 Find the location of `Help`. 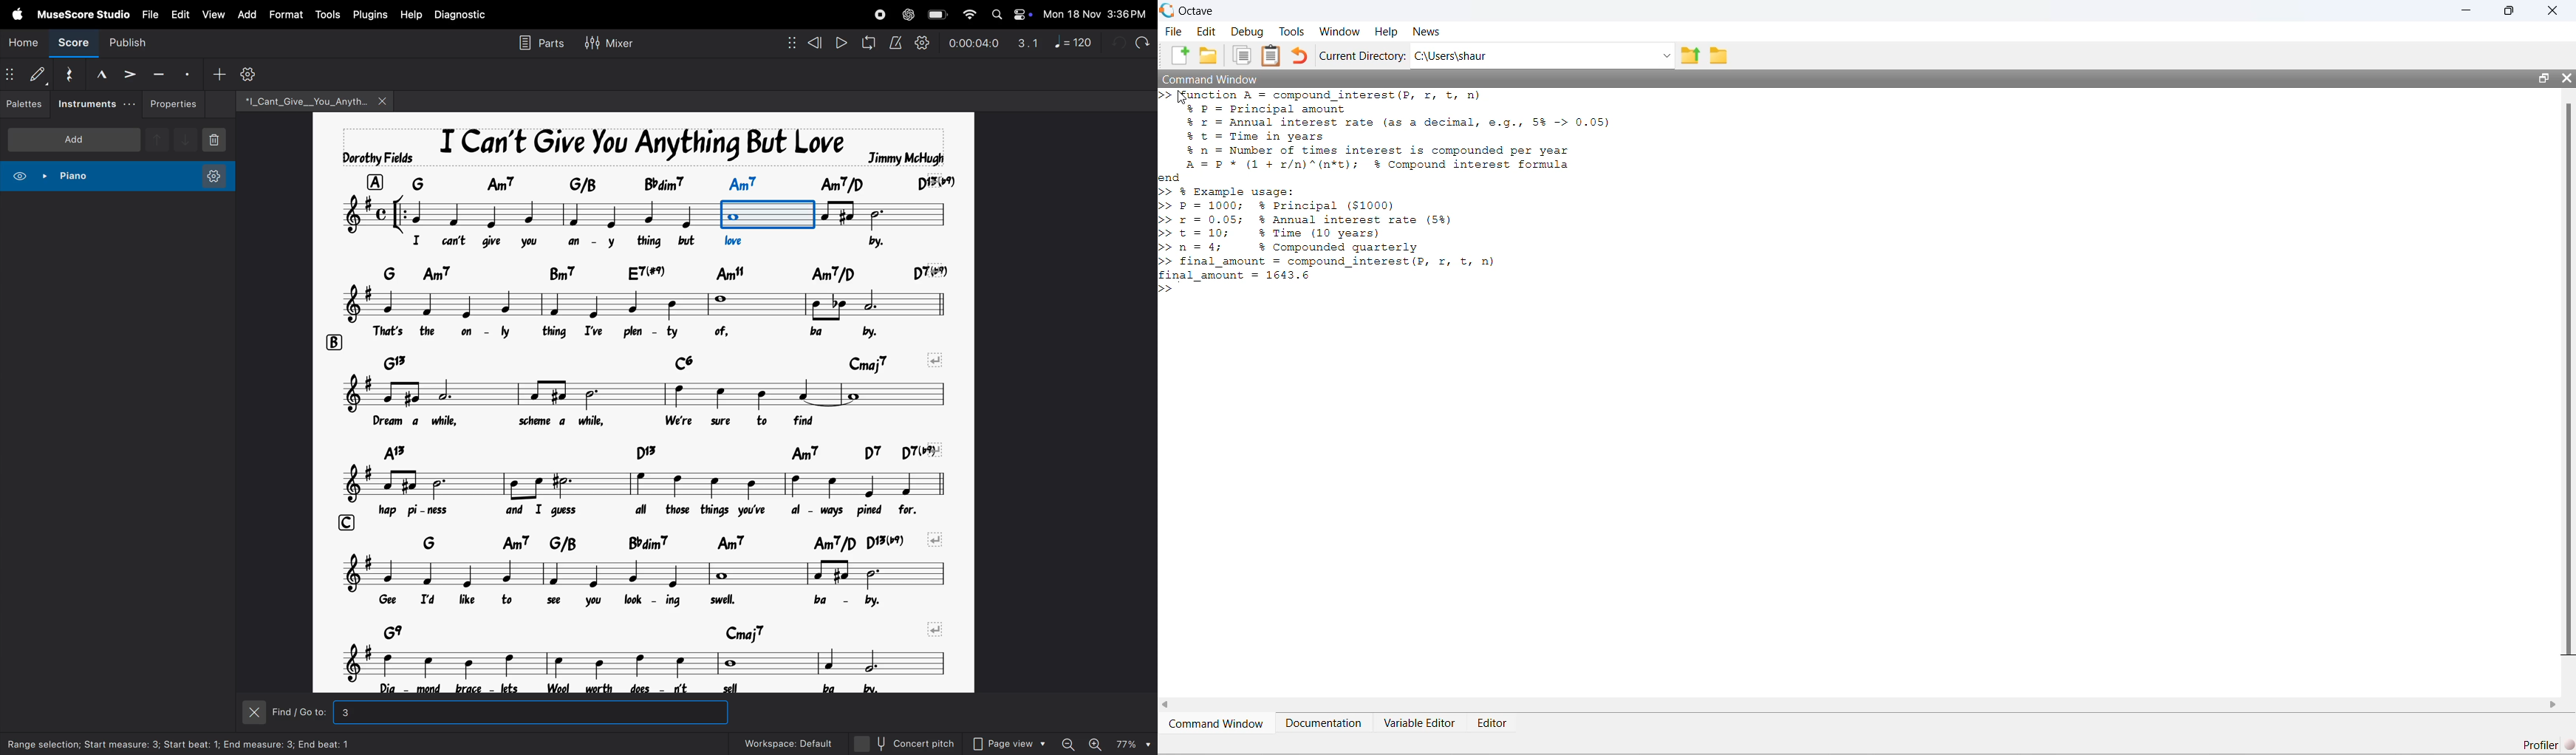

Help is located at coordinates (1386, 32).